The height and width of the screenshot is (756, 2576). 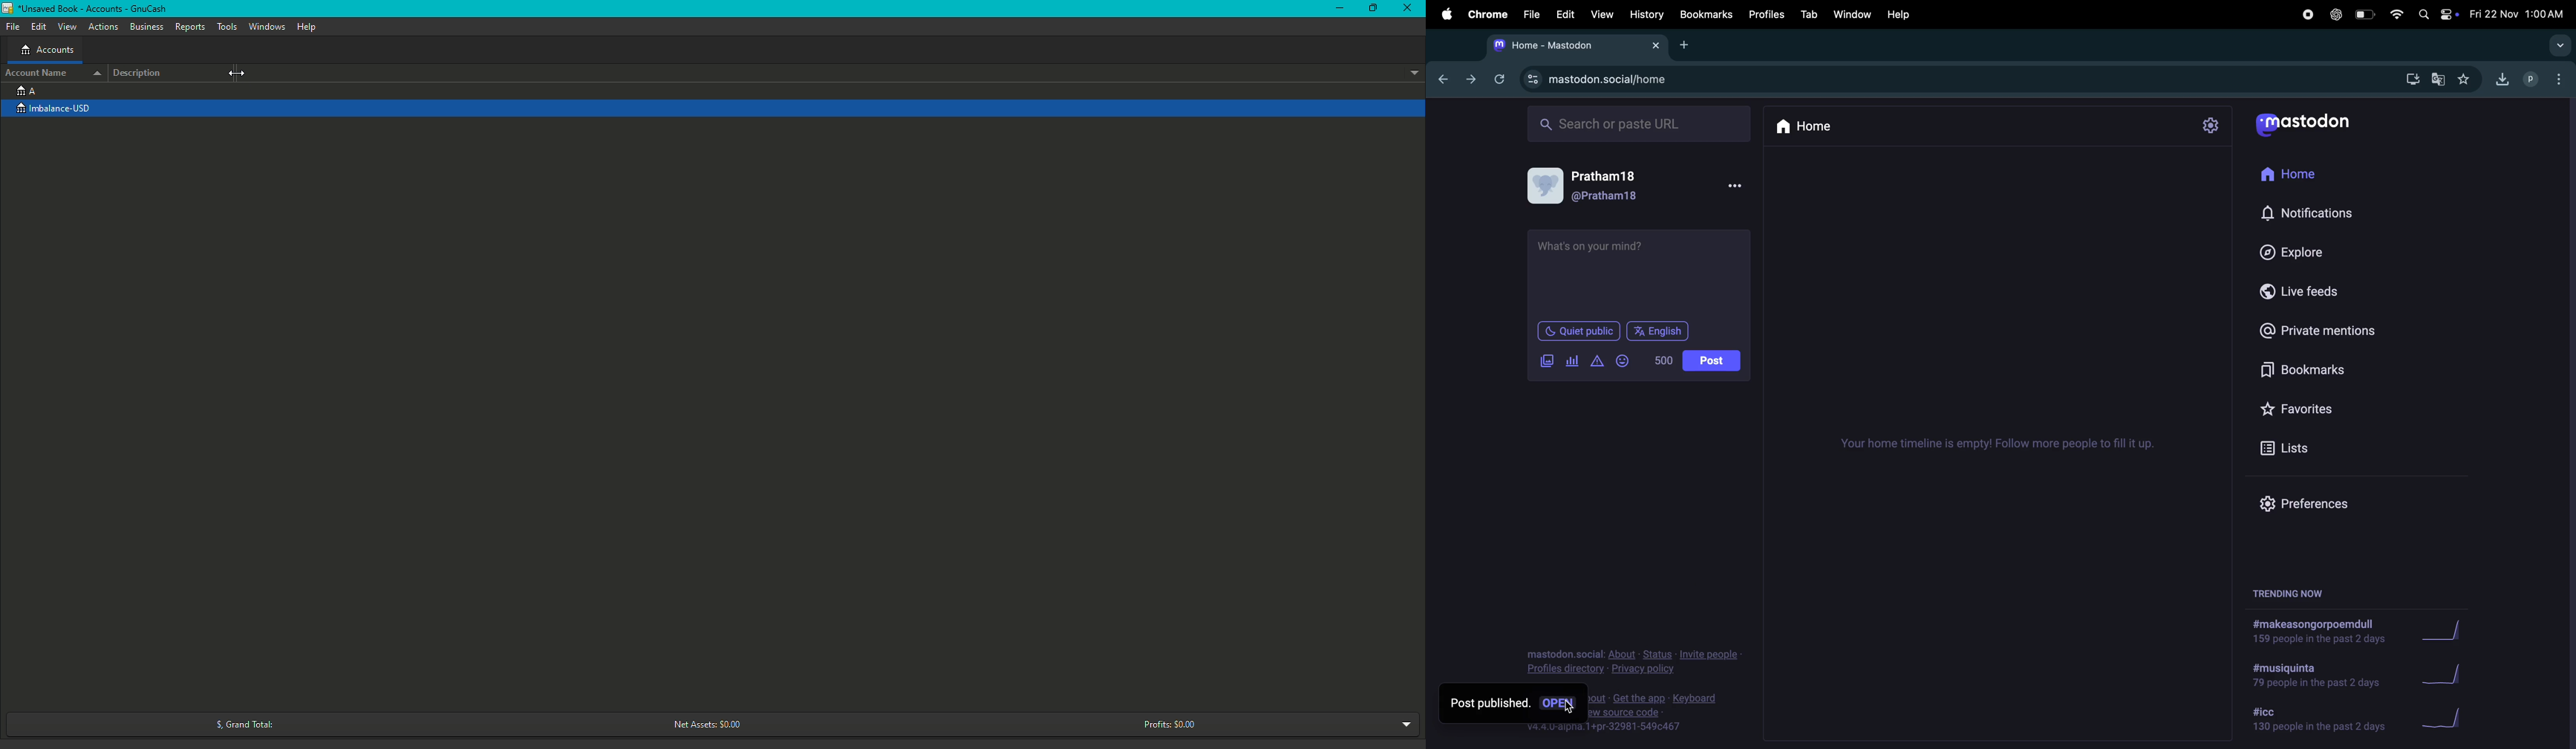 I want to click on spotlight search, so click(x=2422, y=14).